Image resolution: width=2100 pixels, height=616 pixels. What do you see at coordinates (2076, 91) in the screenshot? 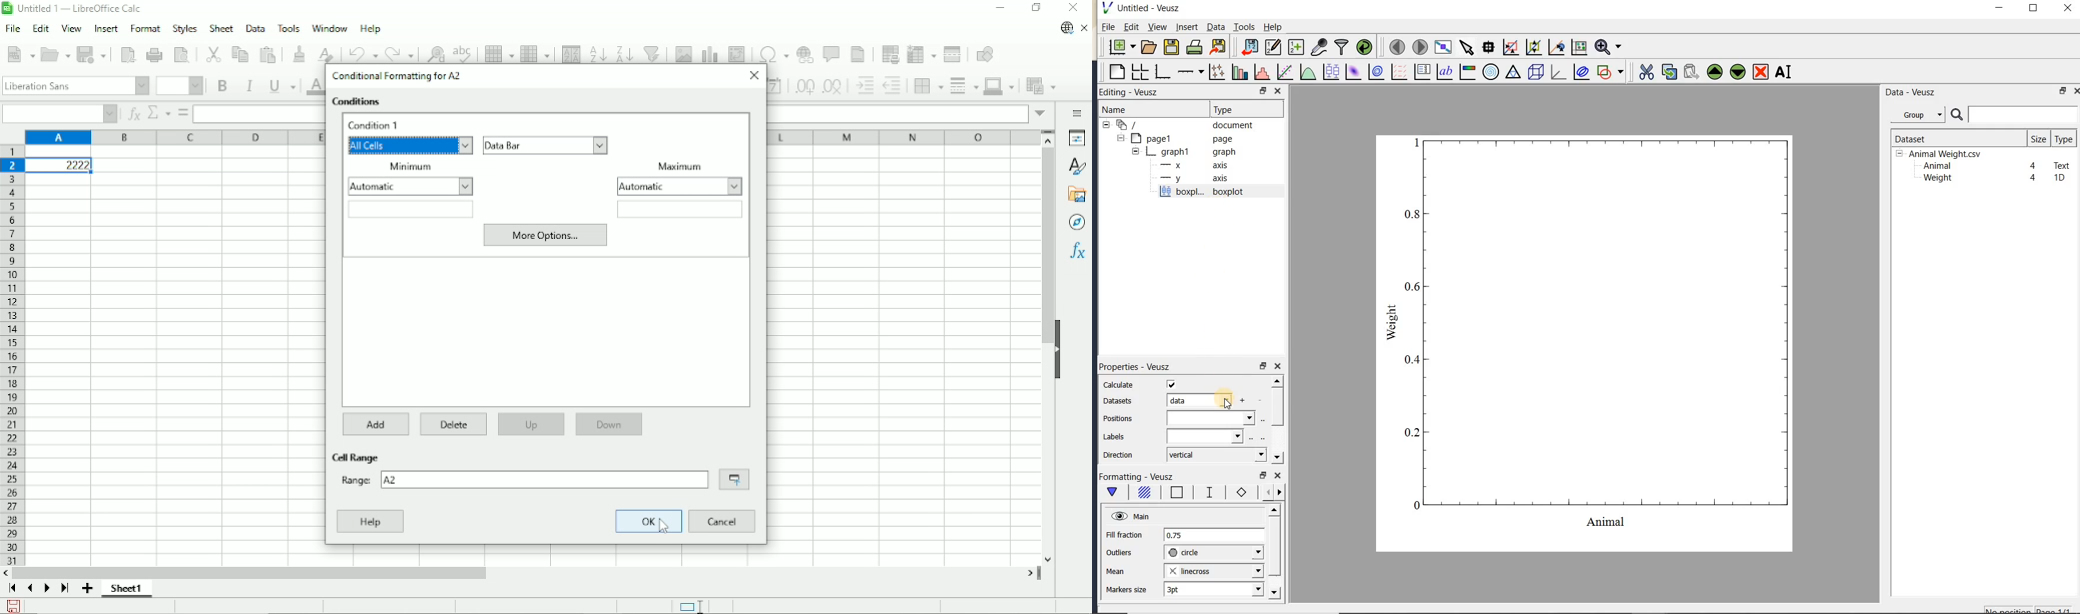
I see `close` at bounding box center [2076, 91].